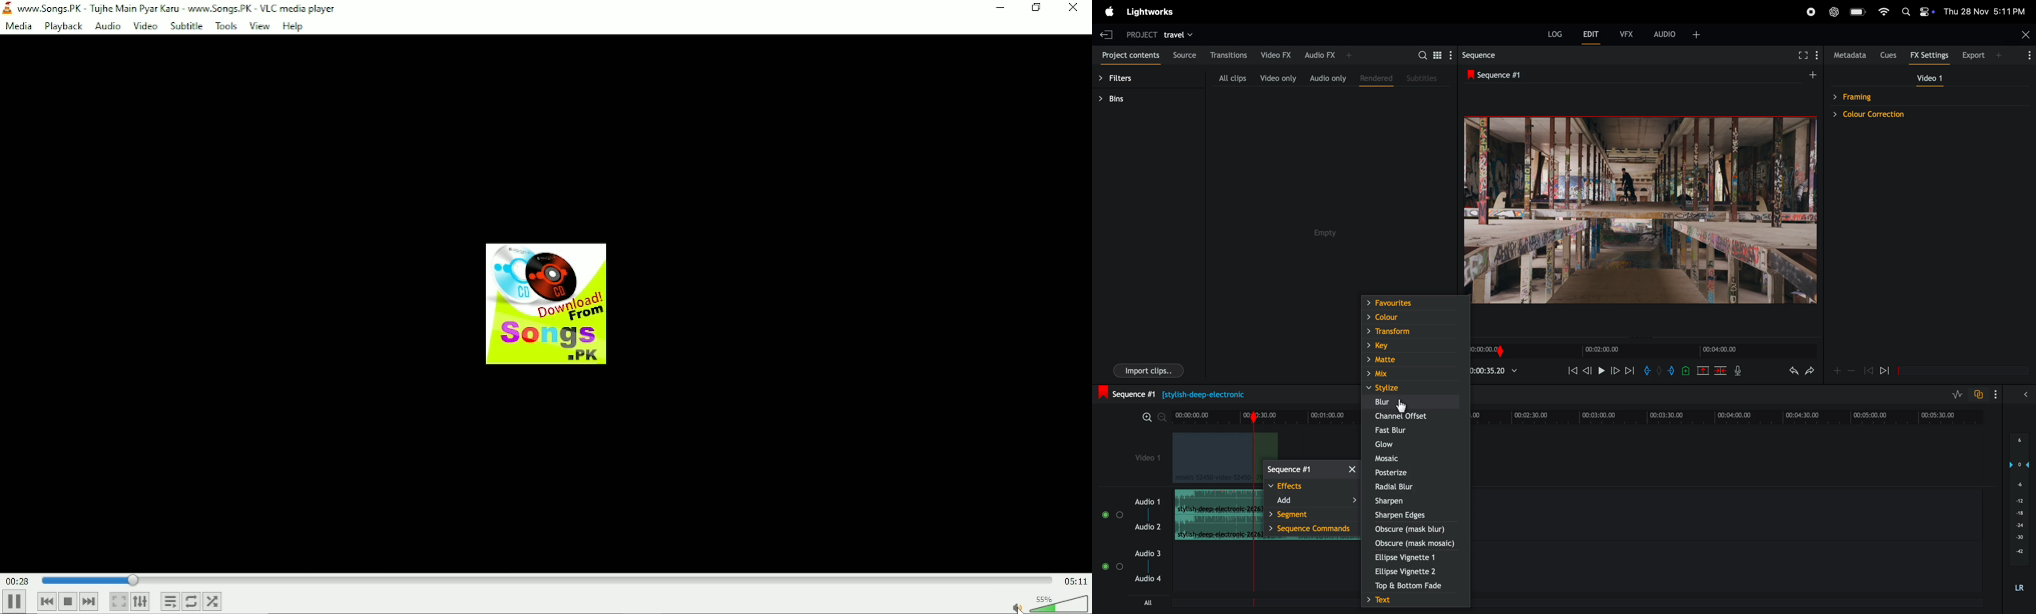  What do you see at coordinates (182, 7) in the screenshot?
I see `Title & details` at bounding box center [182, 7].